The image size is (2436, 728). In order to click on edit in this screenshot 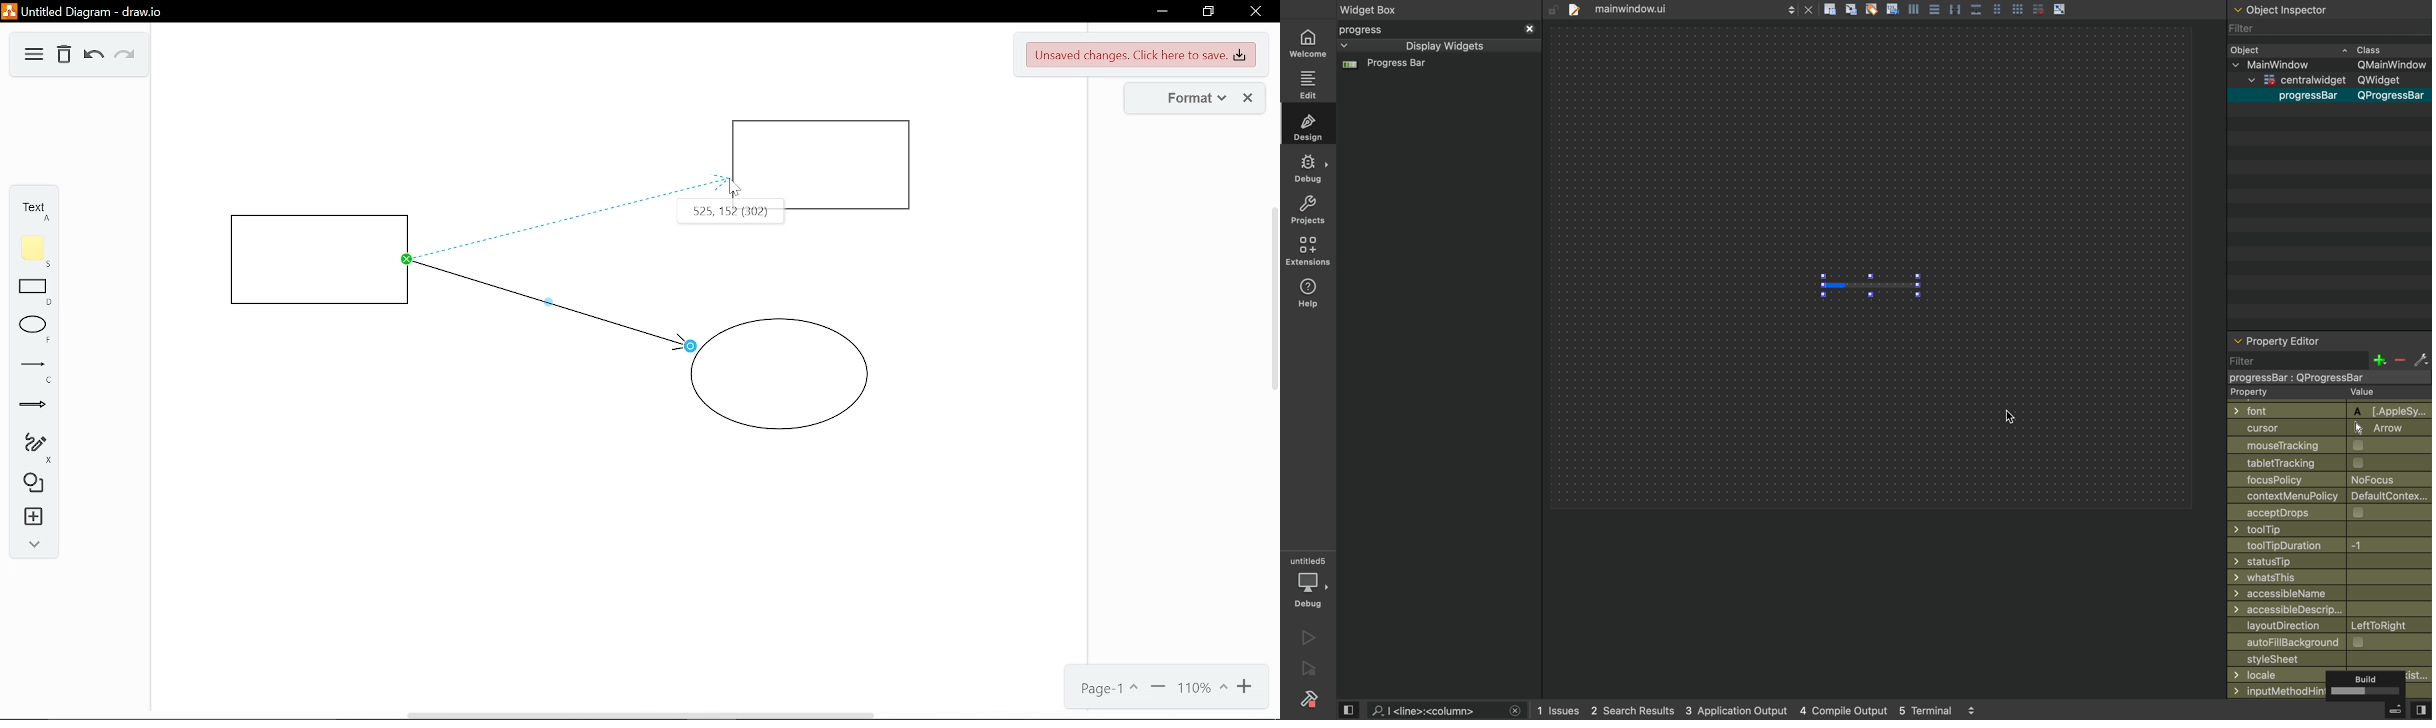, I will do `click(1310, 126)`.